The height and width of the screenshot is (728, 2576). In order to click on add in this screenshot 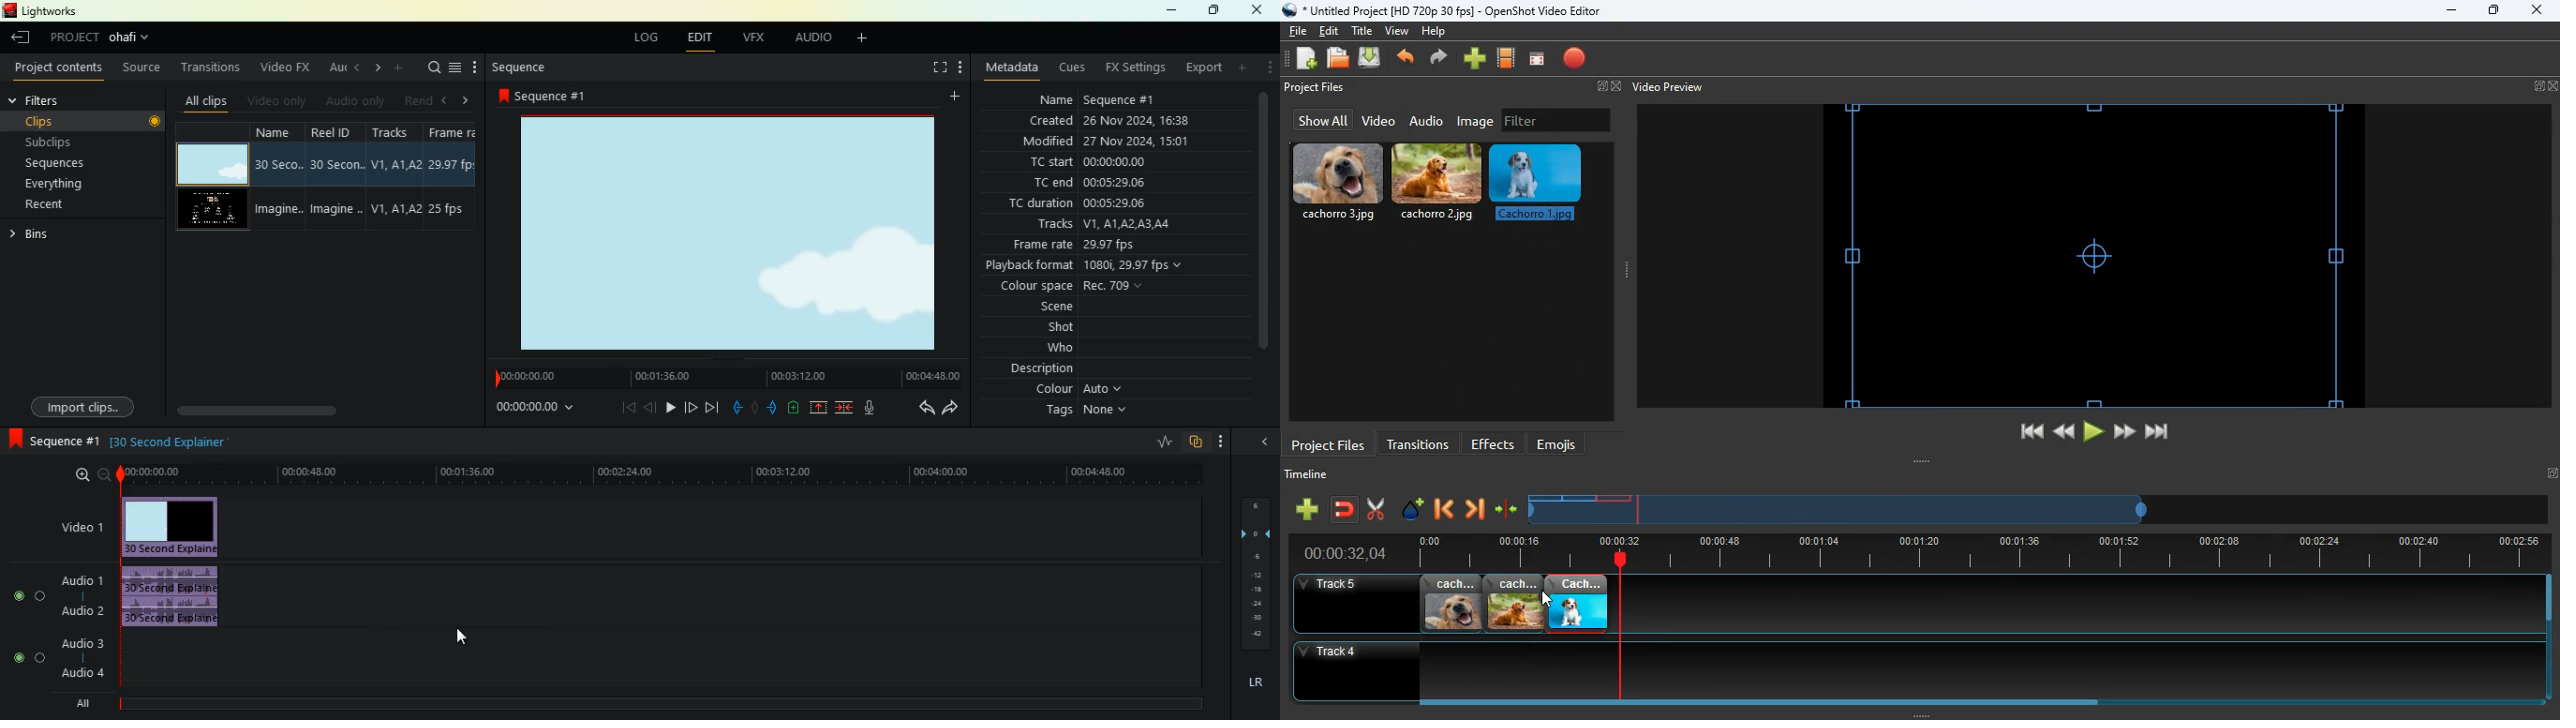, I will do `click(866, 41)`.